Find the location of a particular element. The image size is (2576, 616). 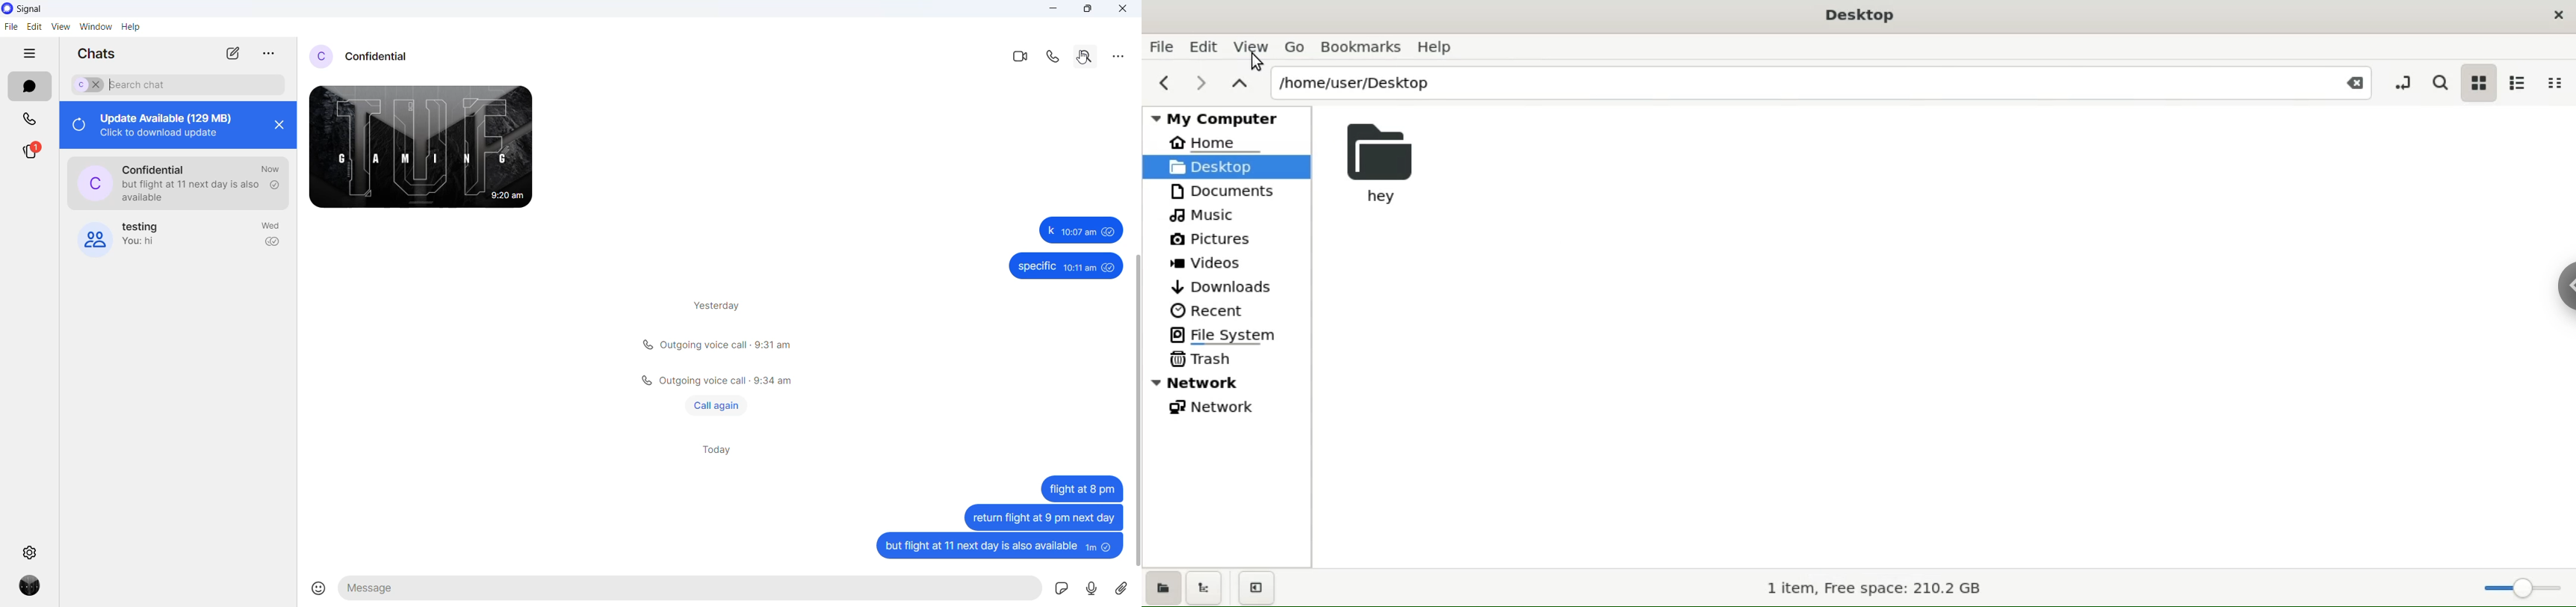

chrome options is located at coordinates (2561, 291).